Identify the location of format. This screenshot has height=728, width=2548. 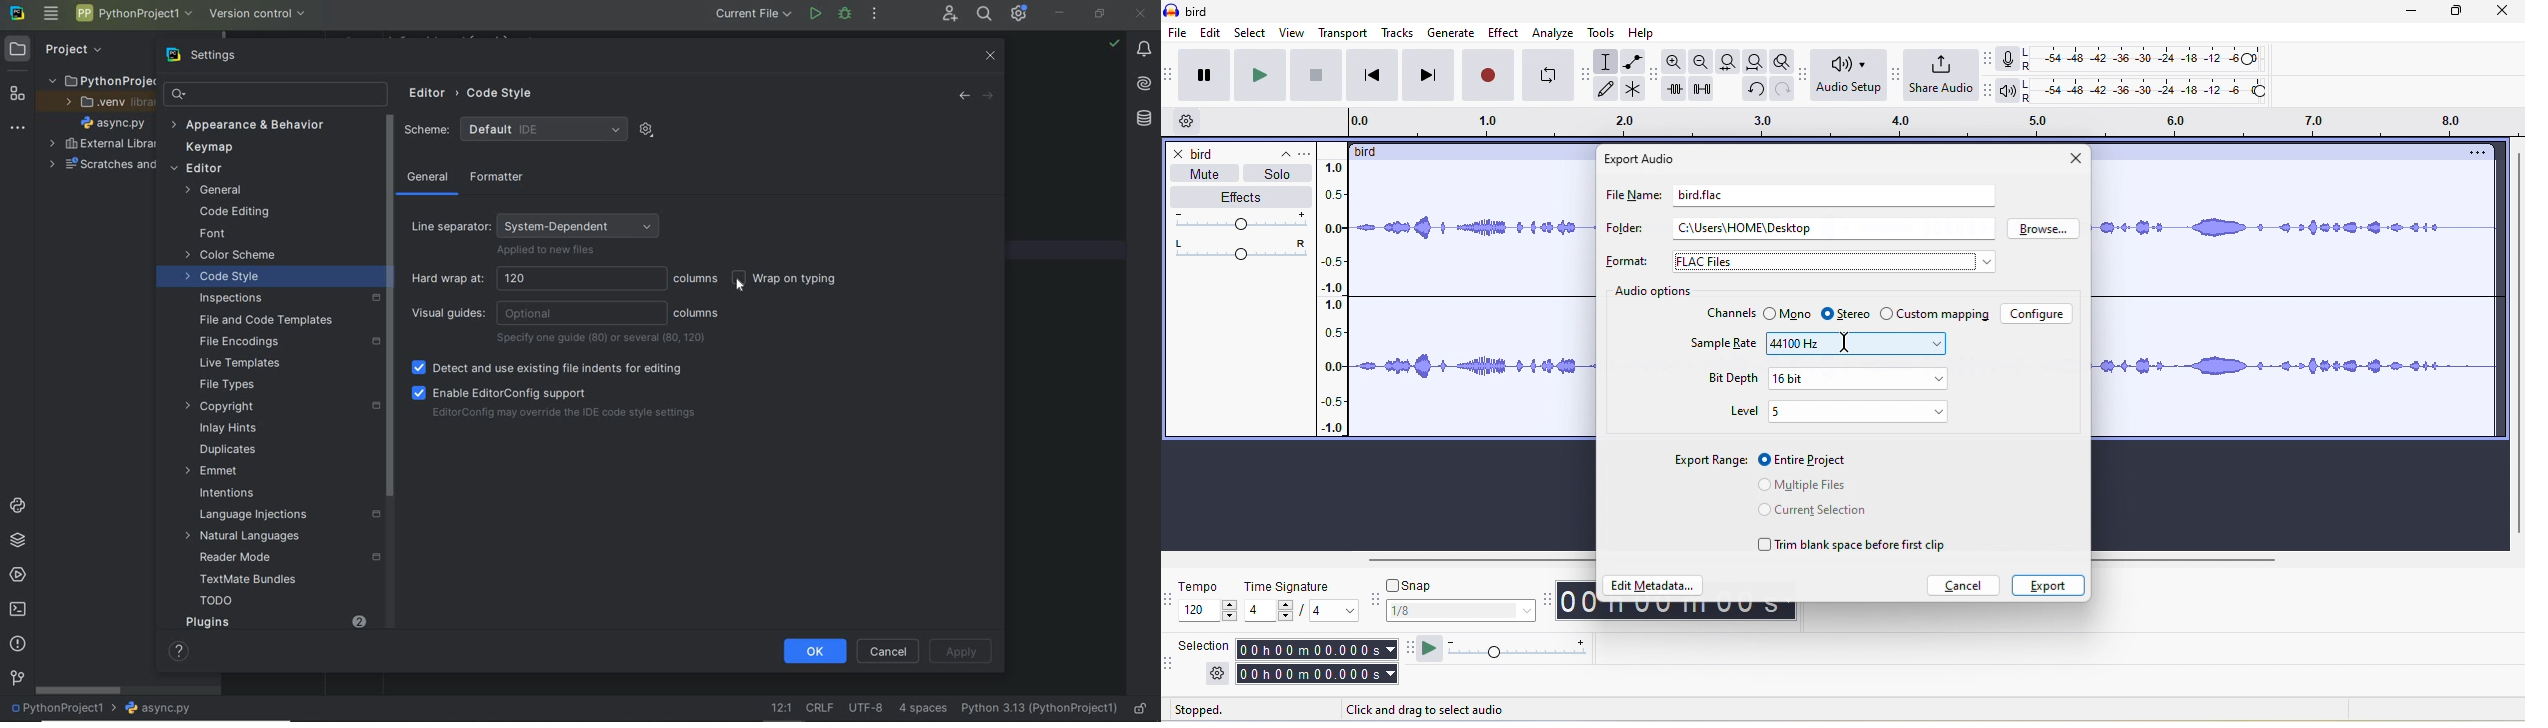
(1626, 261).